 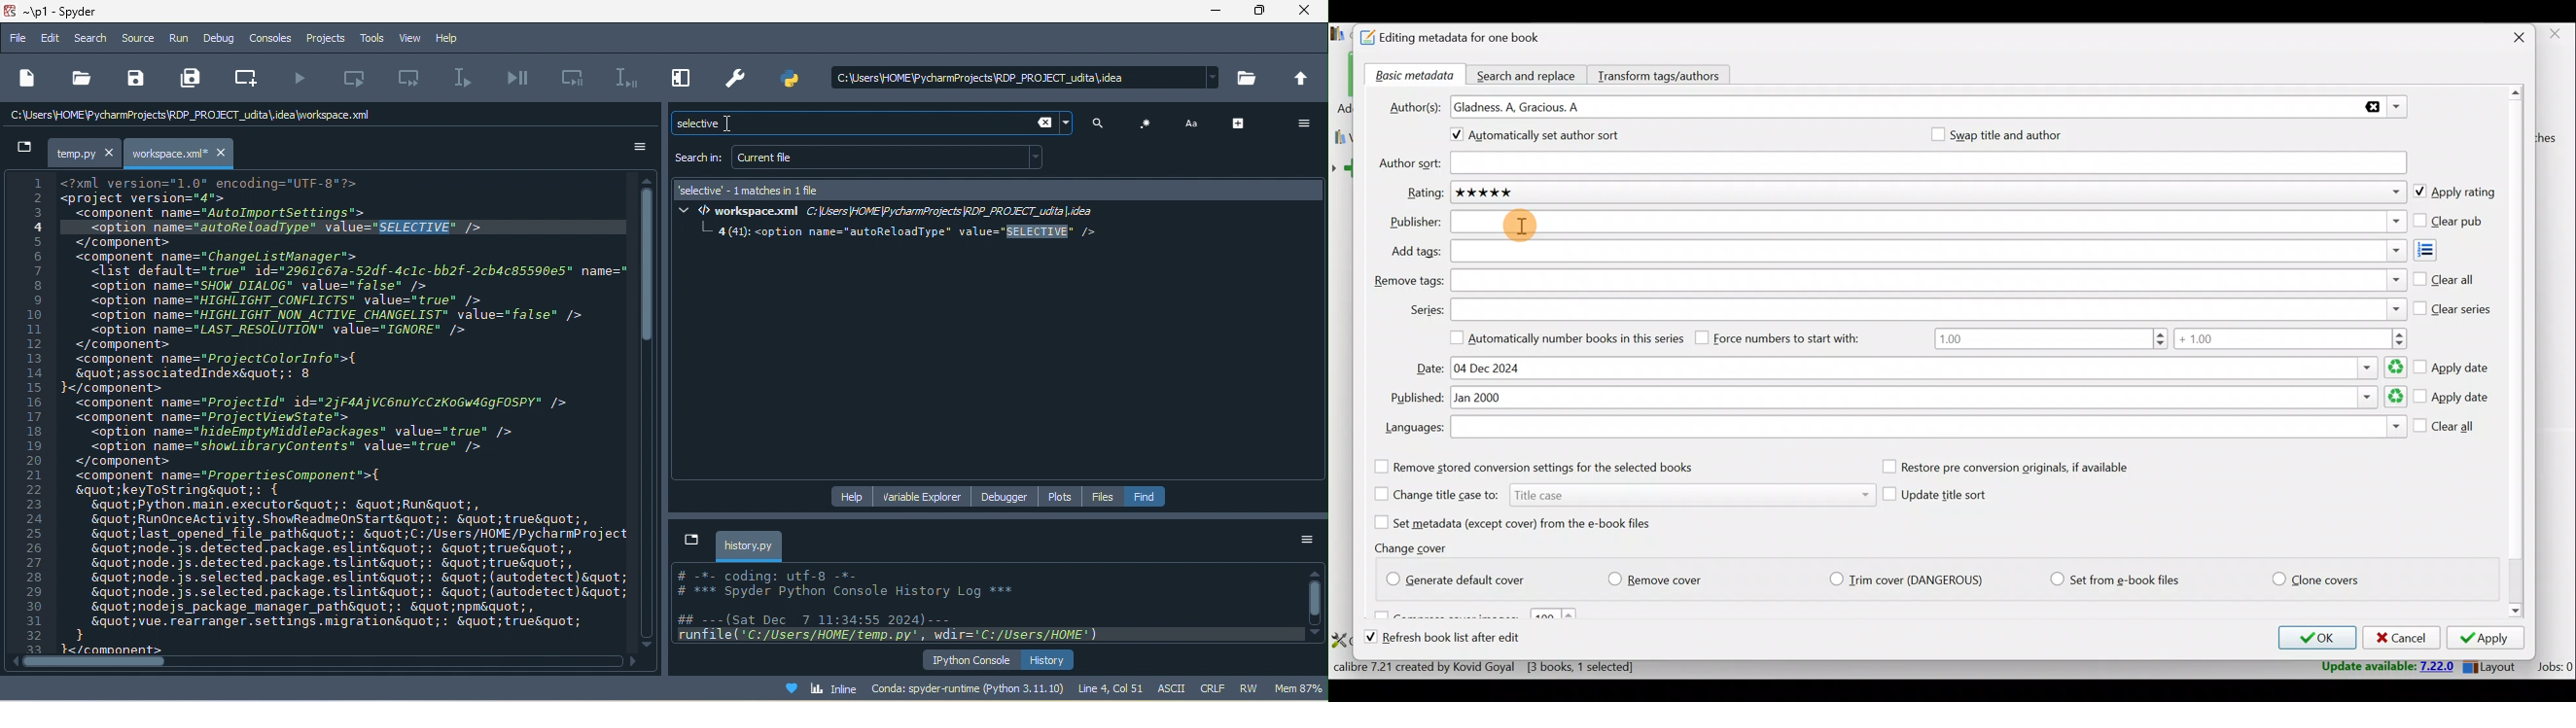 What do you see at coordinates (1551, 467) in the screenshot?
I see `Remove stored conversion settings for the selected books` at bounding box center [1551, 467].